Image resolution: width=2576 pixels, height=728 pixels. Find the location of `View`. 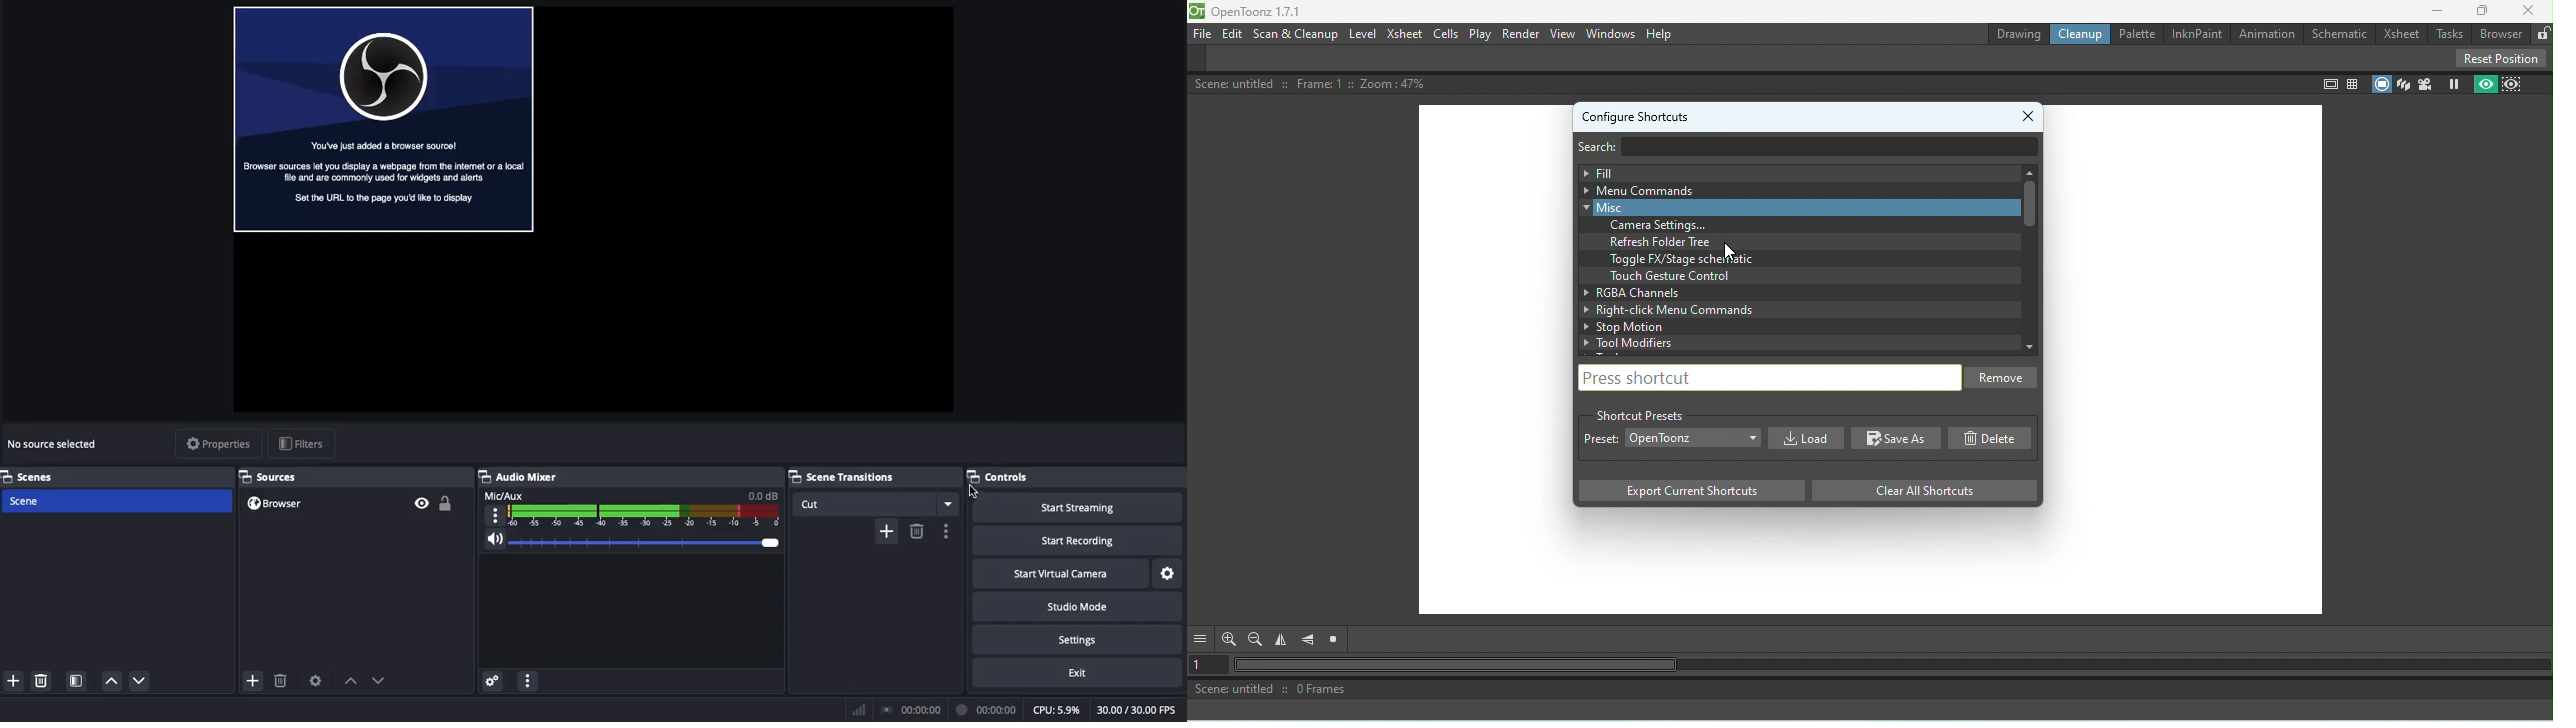

View is located at coordinates (1561, 35).